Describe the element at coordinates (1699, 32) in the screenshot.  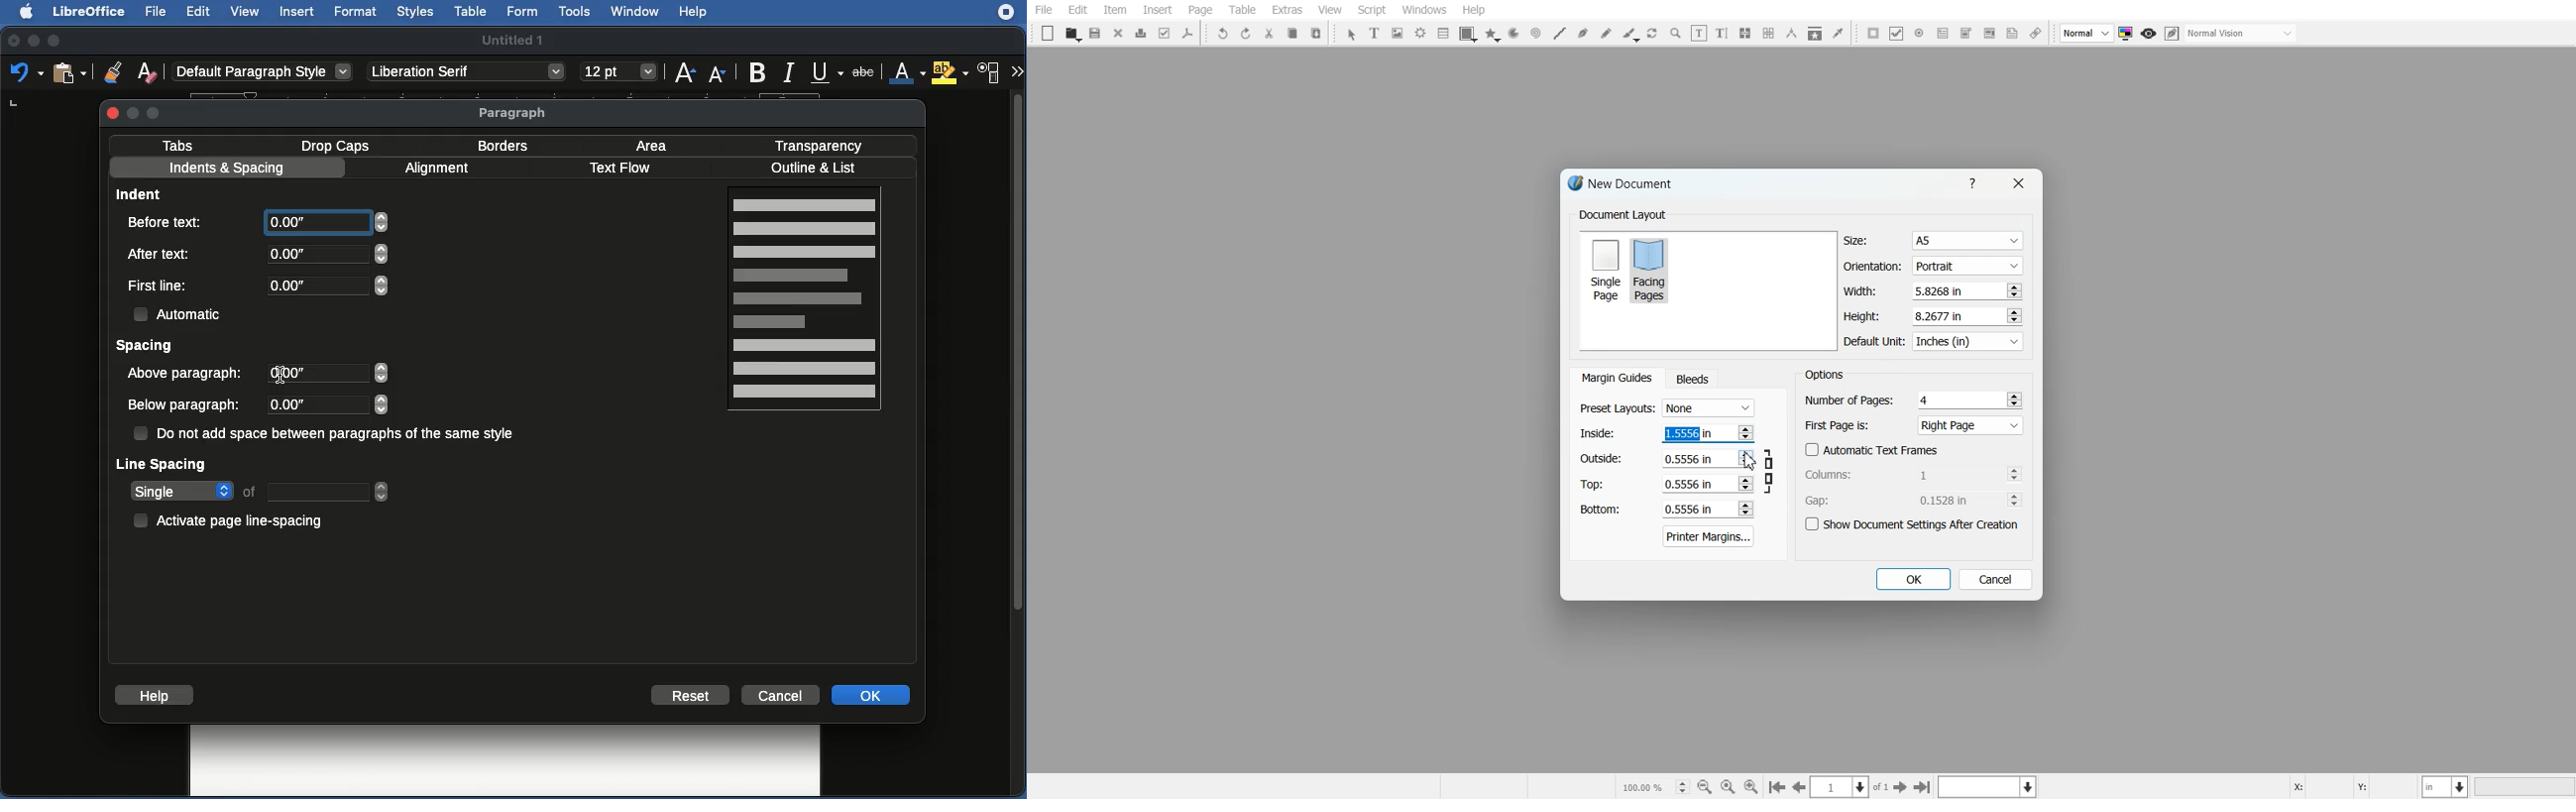
I see `Edit contents of frame` at that location.